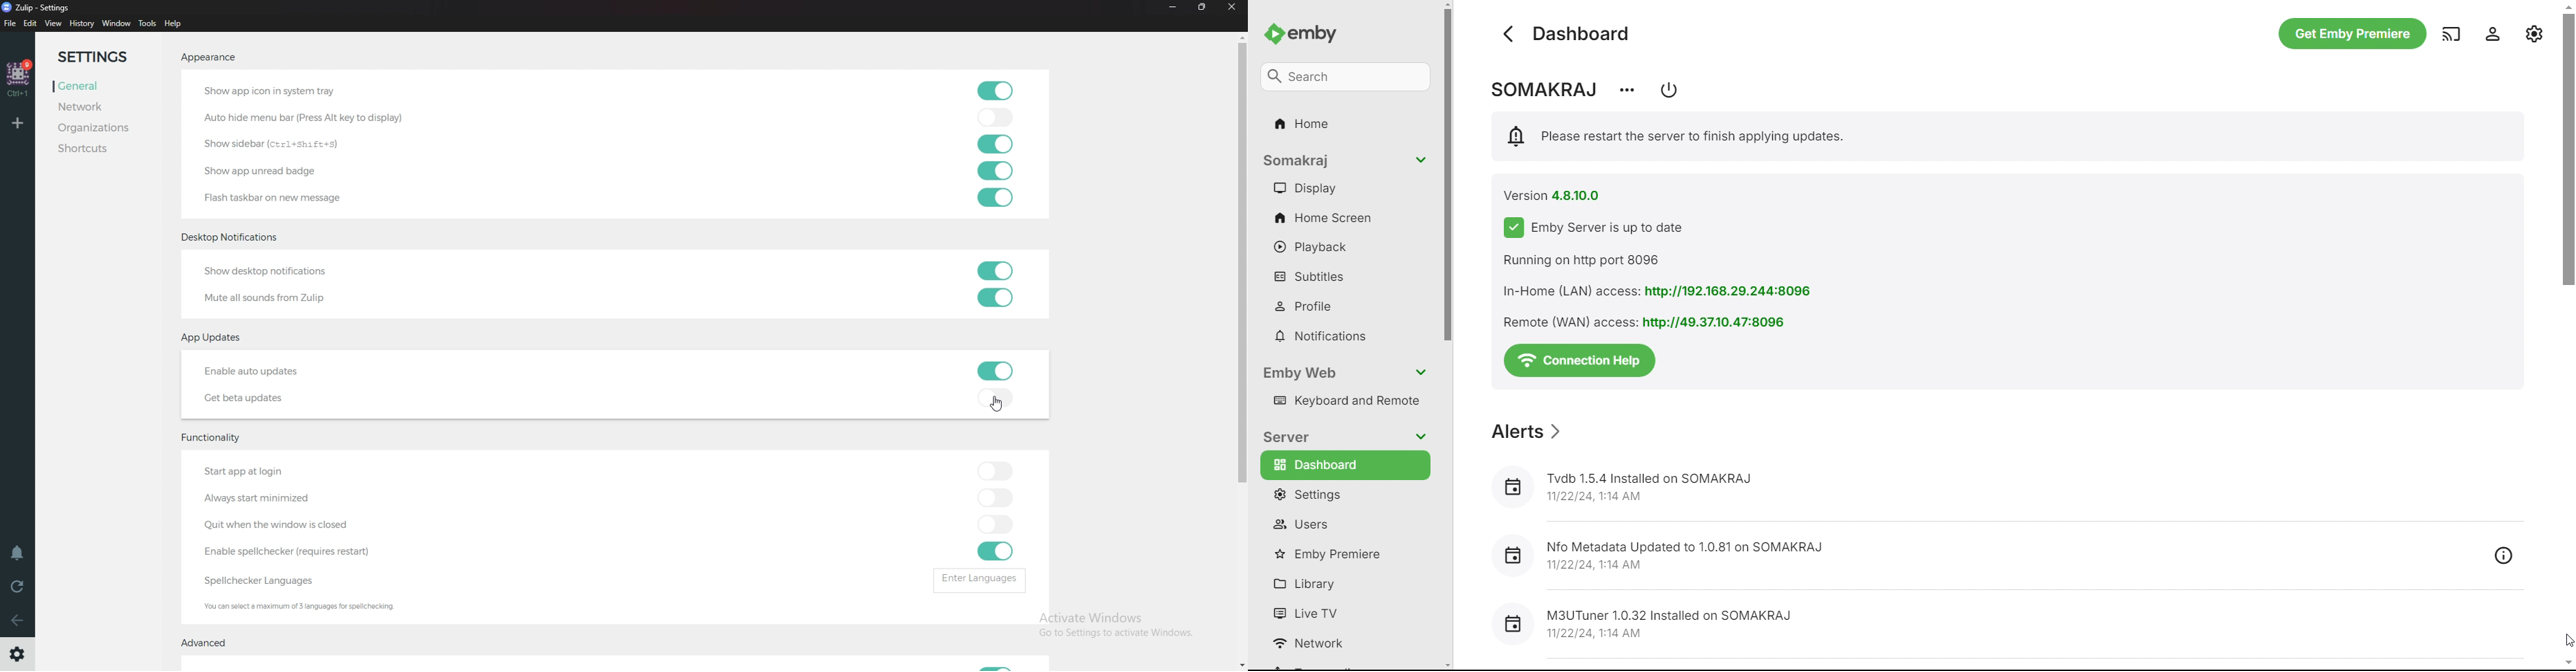  I want to click on Close, so click(1236, 8).